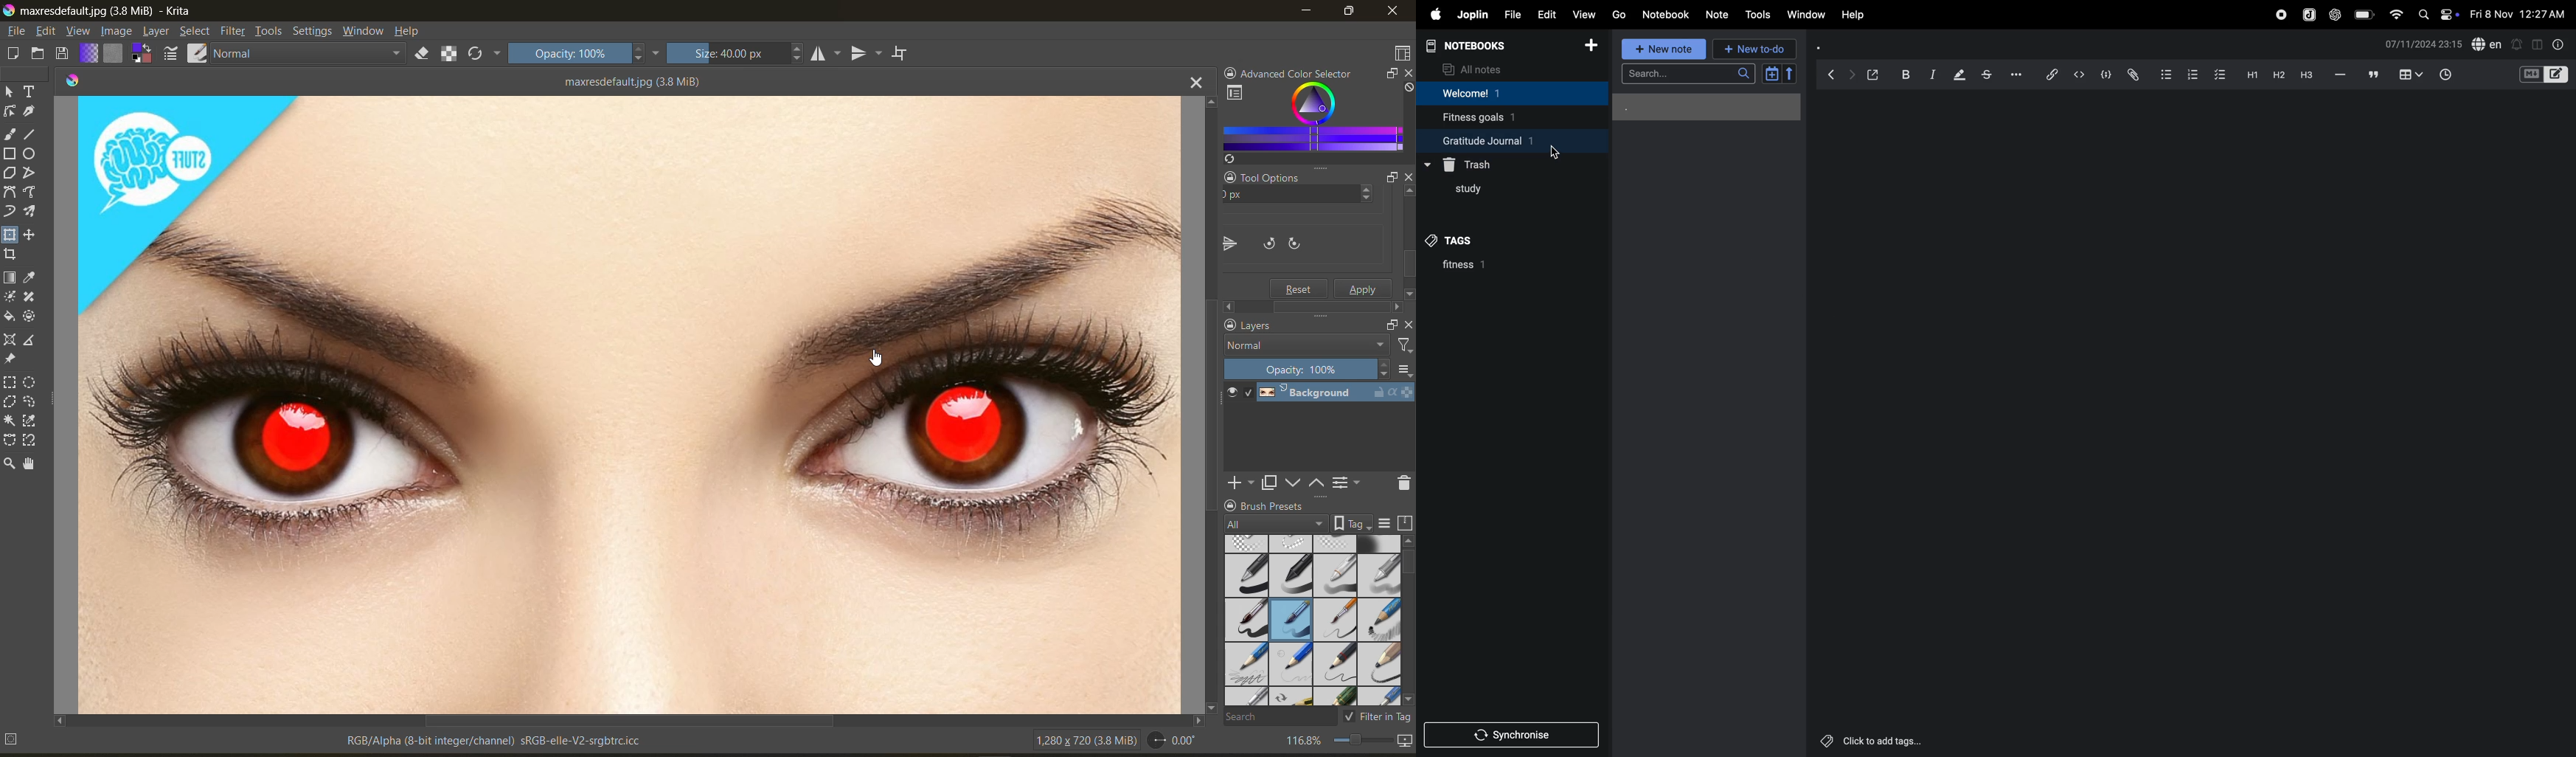 The image size is (2576, 784). I want to click on show tag box, so click(1353, 523).